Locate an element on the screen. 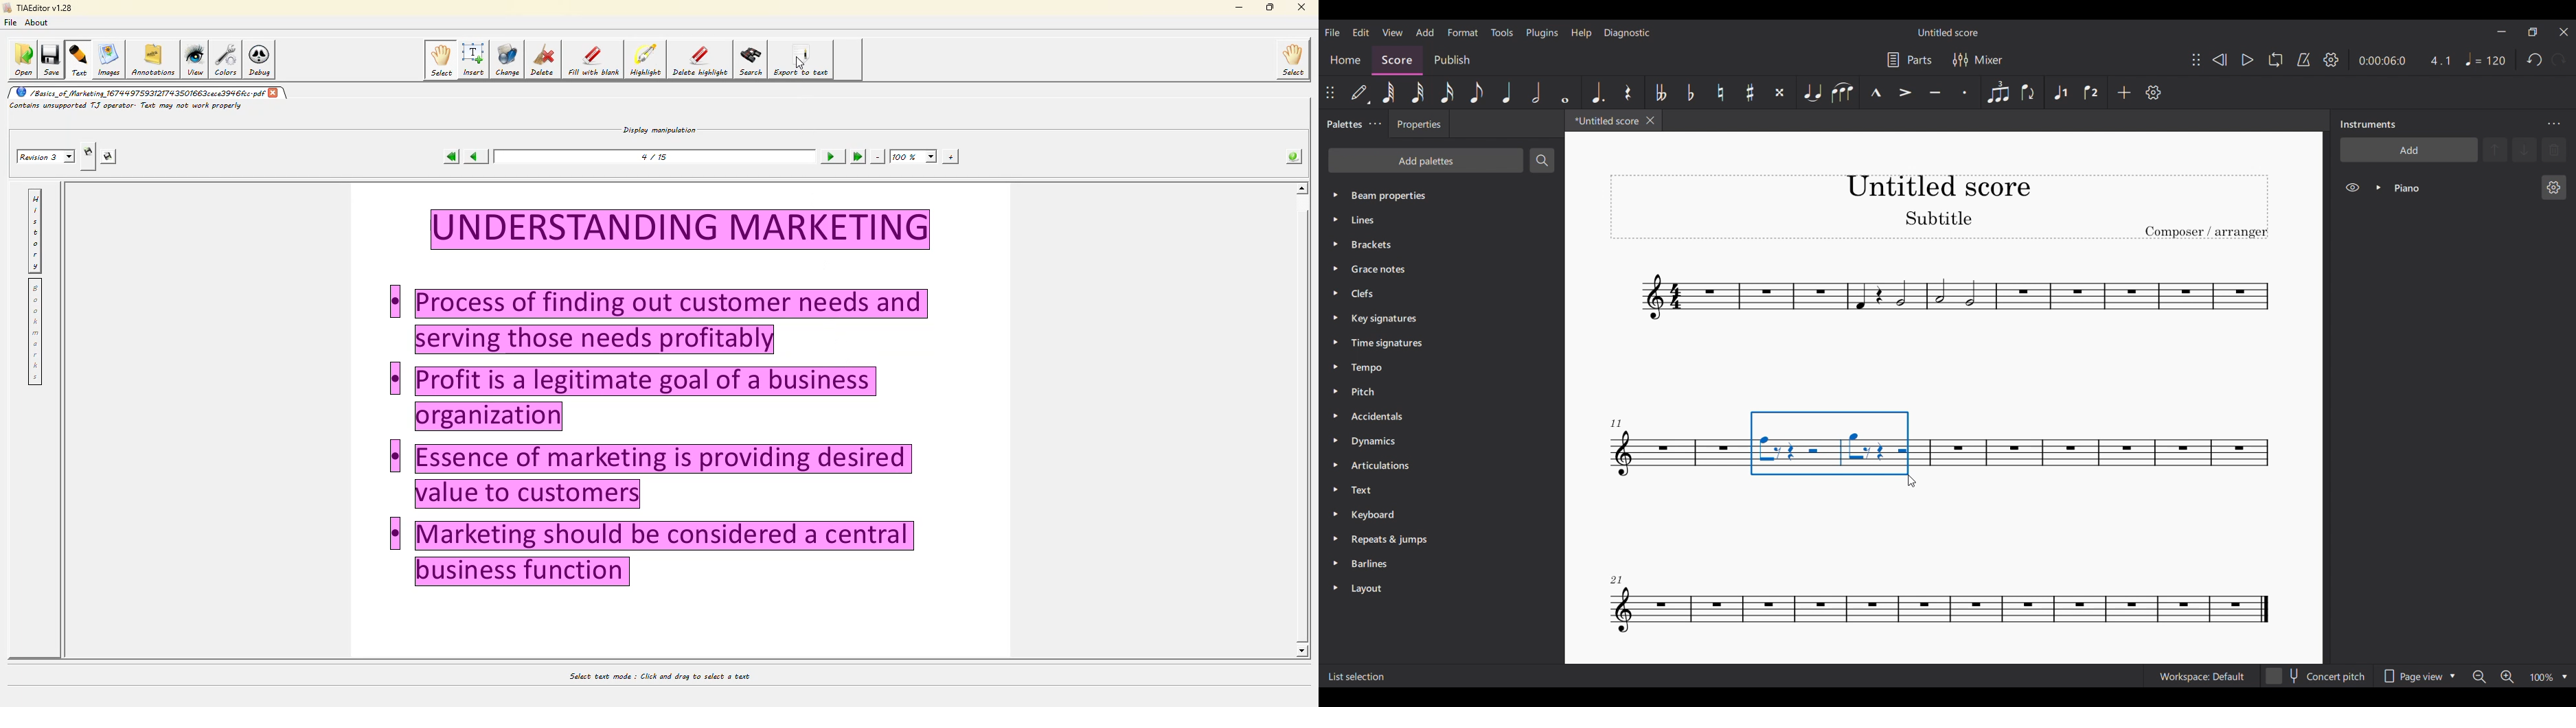 The height and width of the screenshot is (728, 2576). Zoom options is located at coordinates (2565, 677).